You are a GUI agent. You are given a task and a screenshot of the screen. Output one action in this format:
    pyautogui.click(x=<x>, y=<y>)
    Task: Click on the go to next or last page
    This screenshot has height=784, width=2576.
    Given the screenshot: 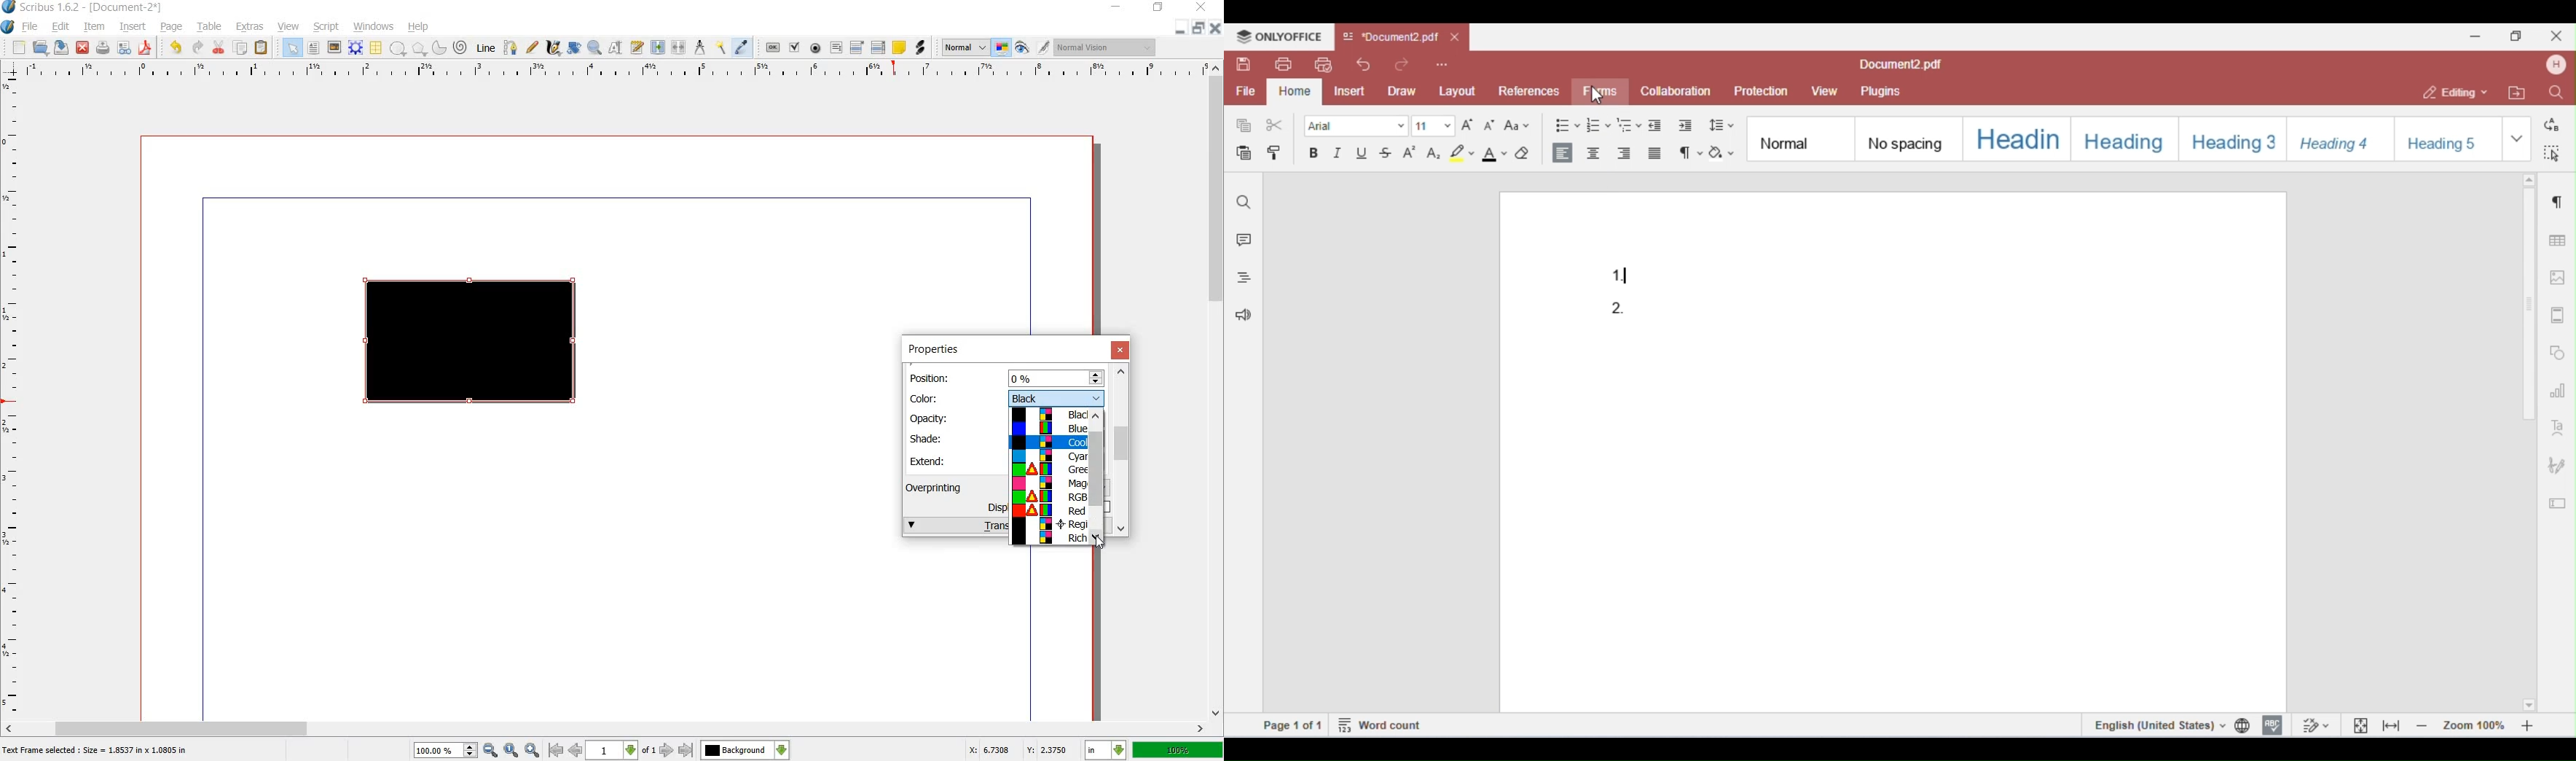 What is the action you would take?
    pyautogui.click(x=675, y=751)
    